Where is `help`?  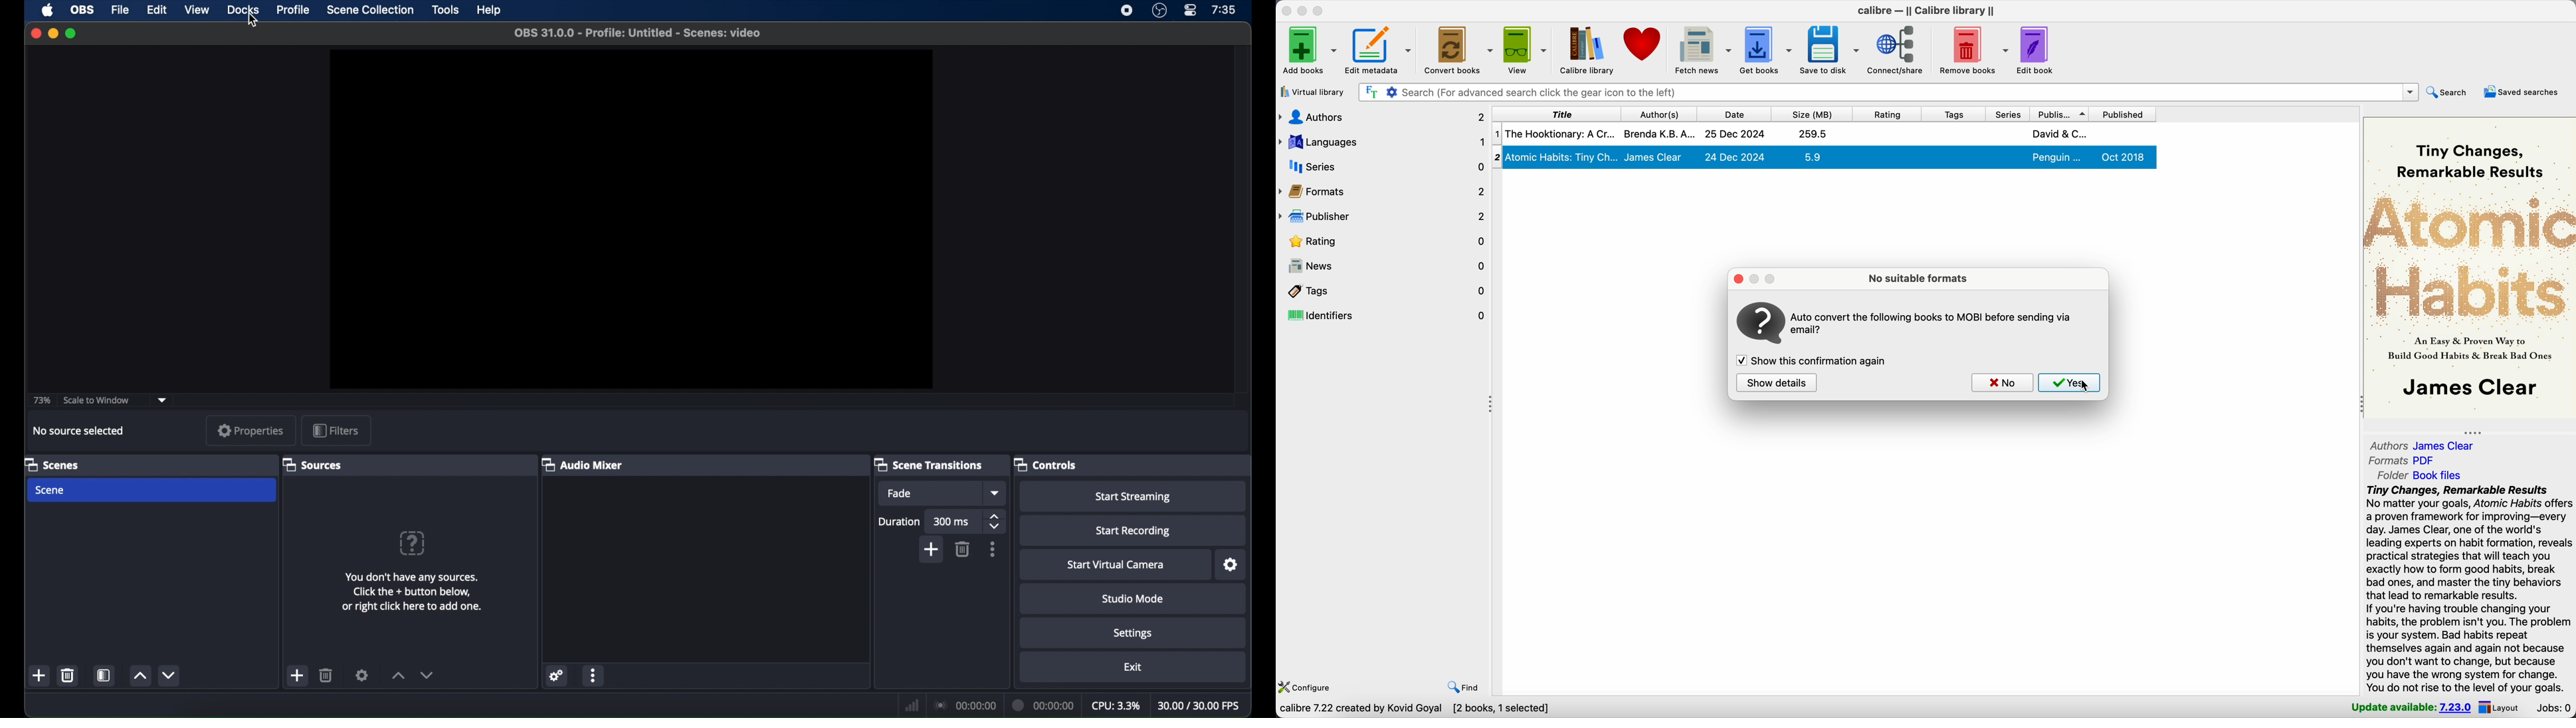
help is located at coordinates (490, 11).